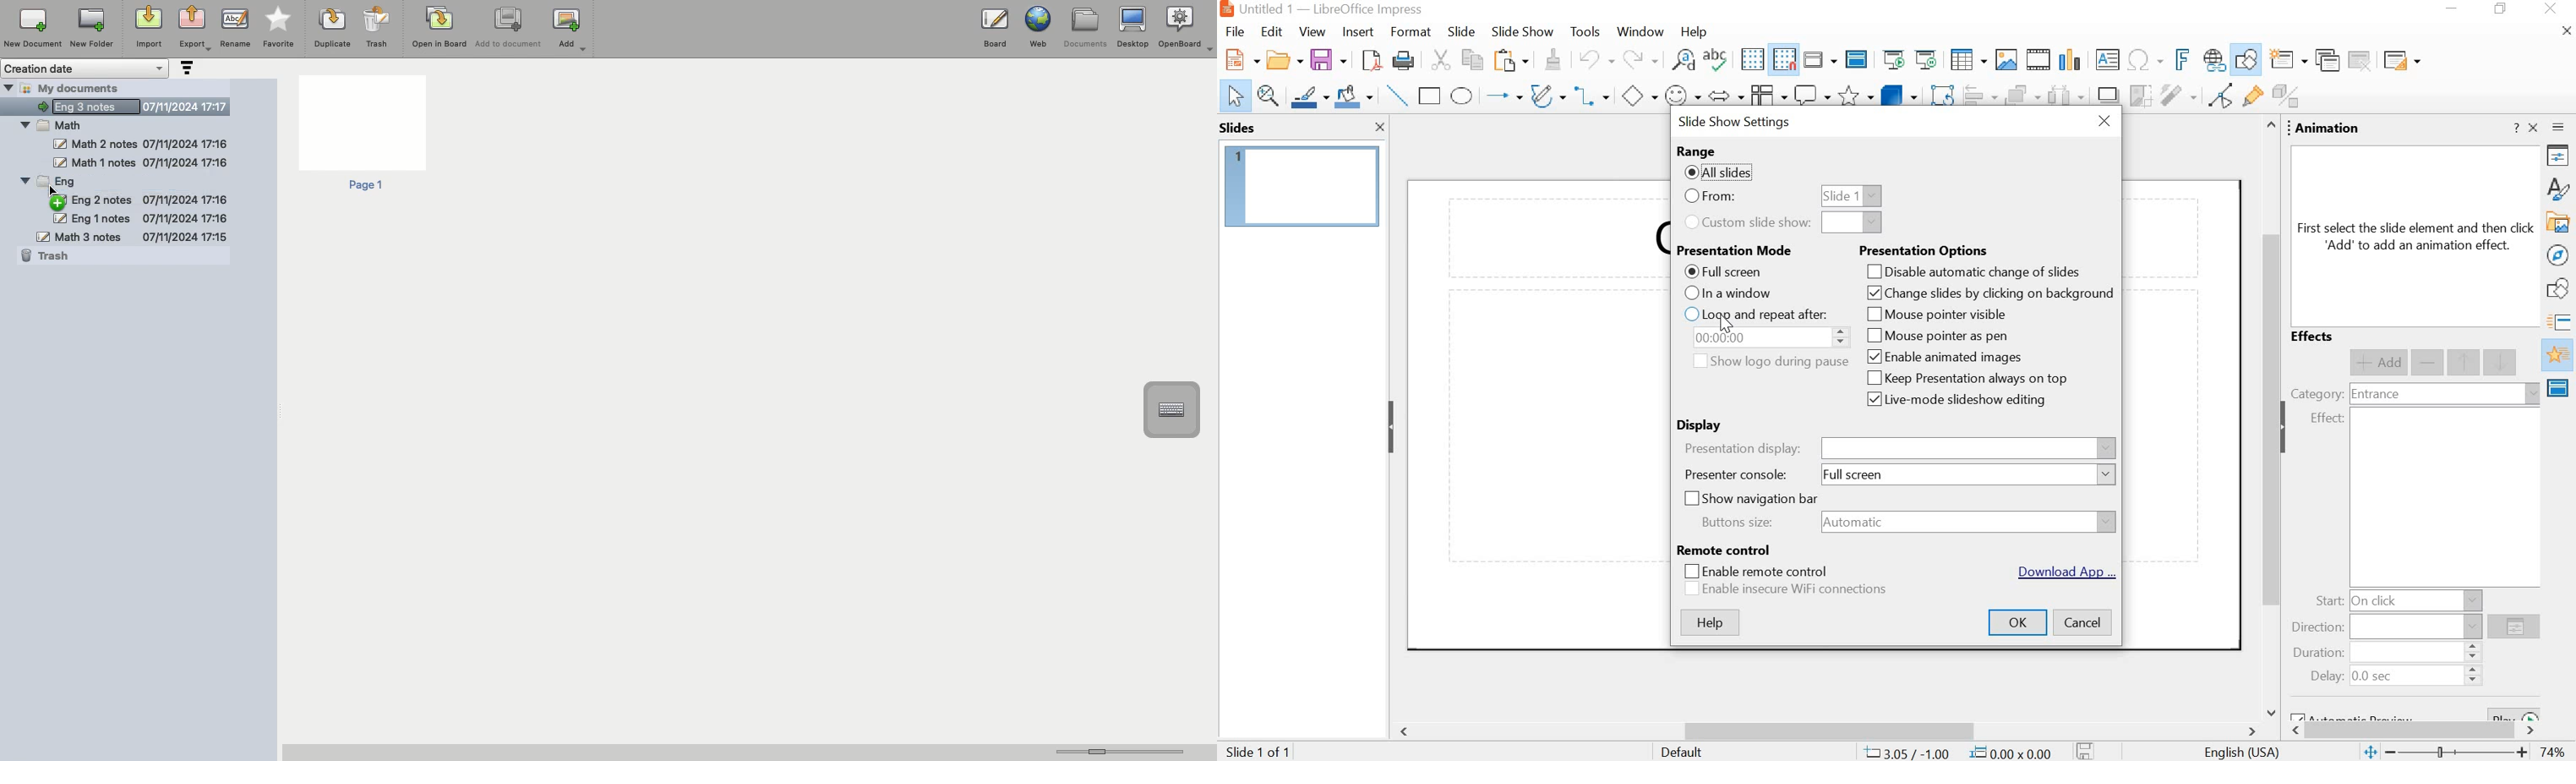  Describe the element at coordinates (2560, 223) in the screenshot. I see `gallery` at that location.